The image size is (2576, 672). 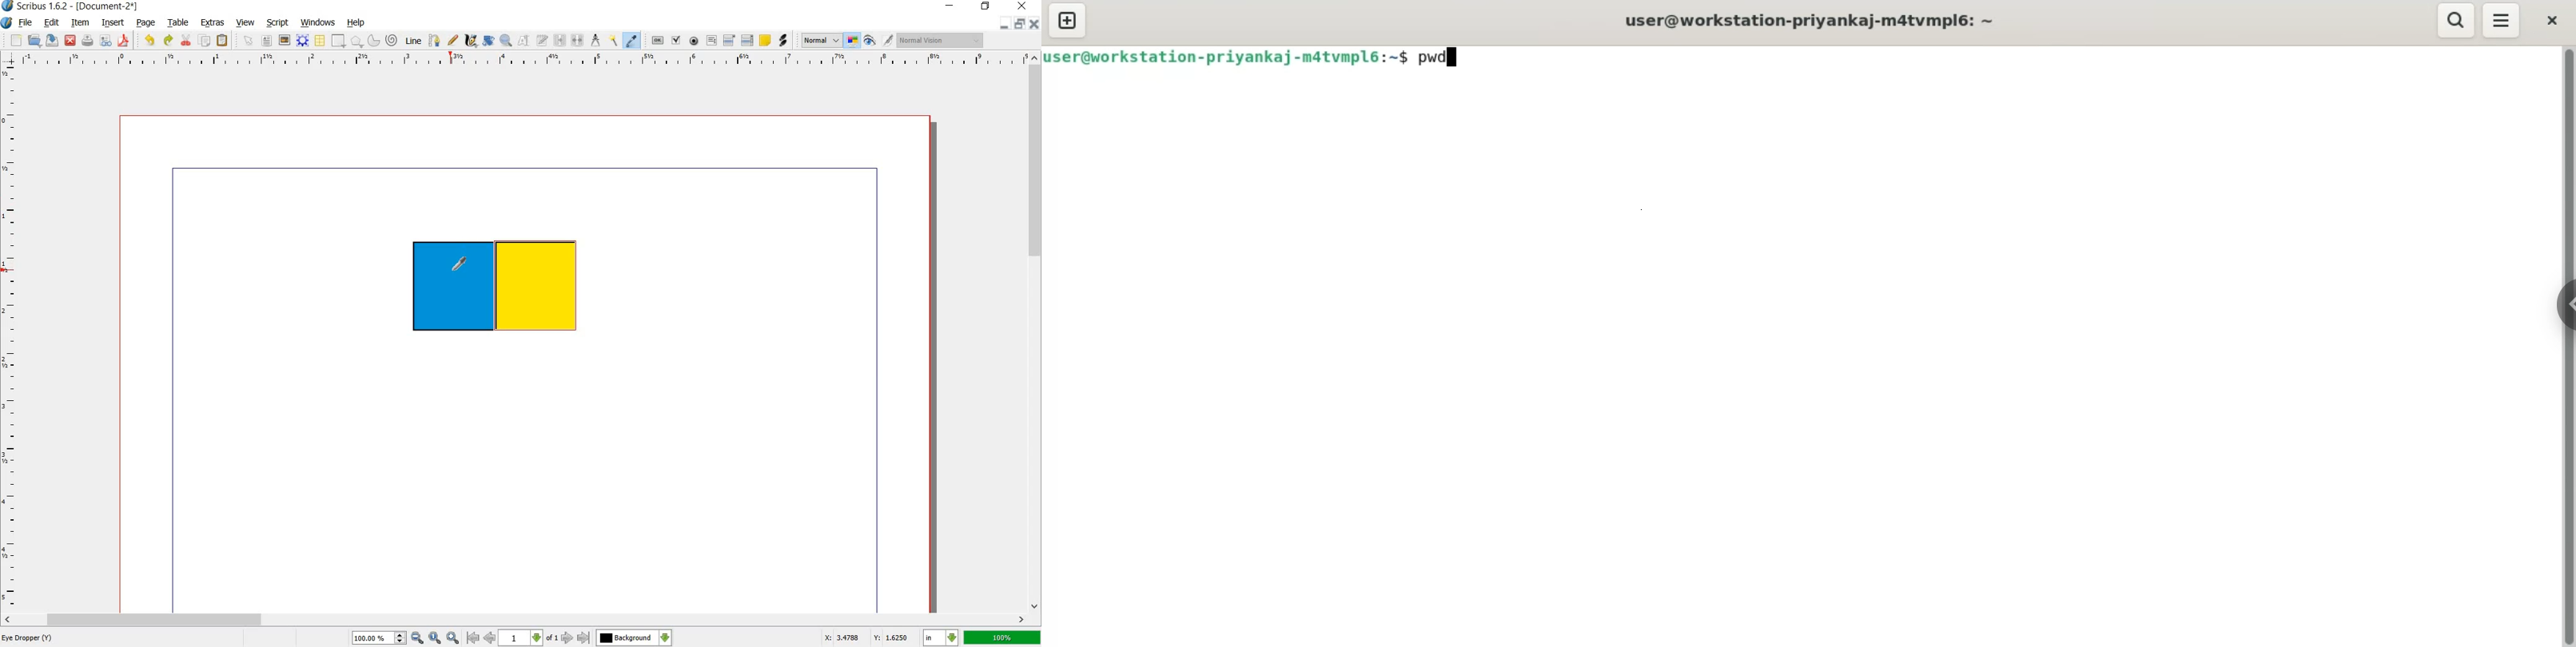 I want to click on close, so click(x=1023, y=5).